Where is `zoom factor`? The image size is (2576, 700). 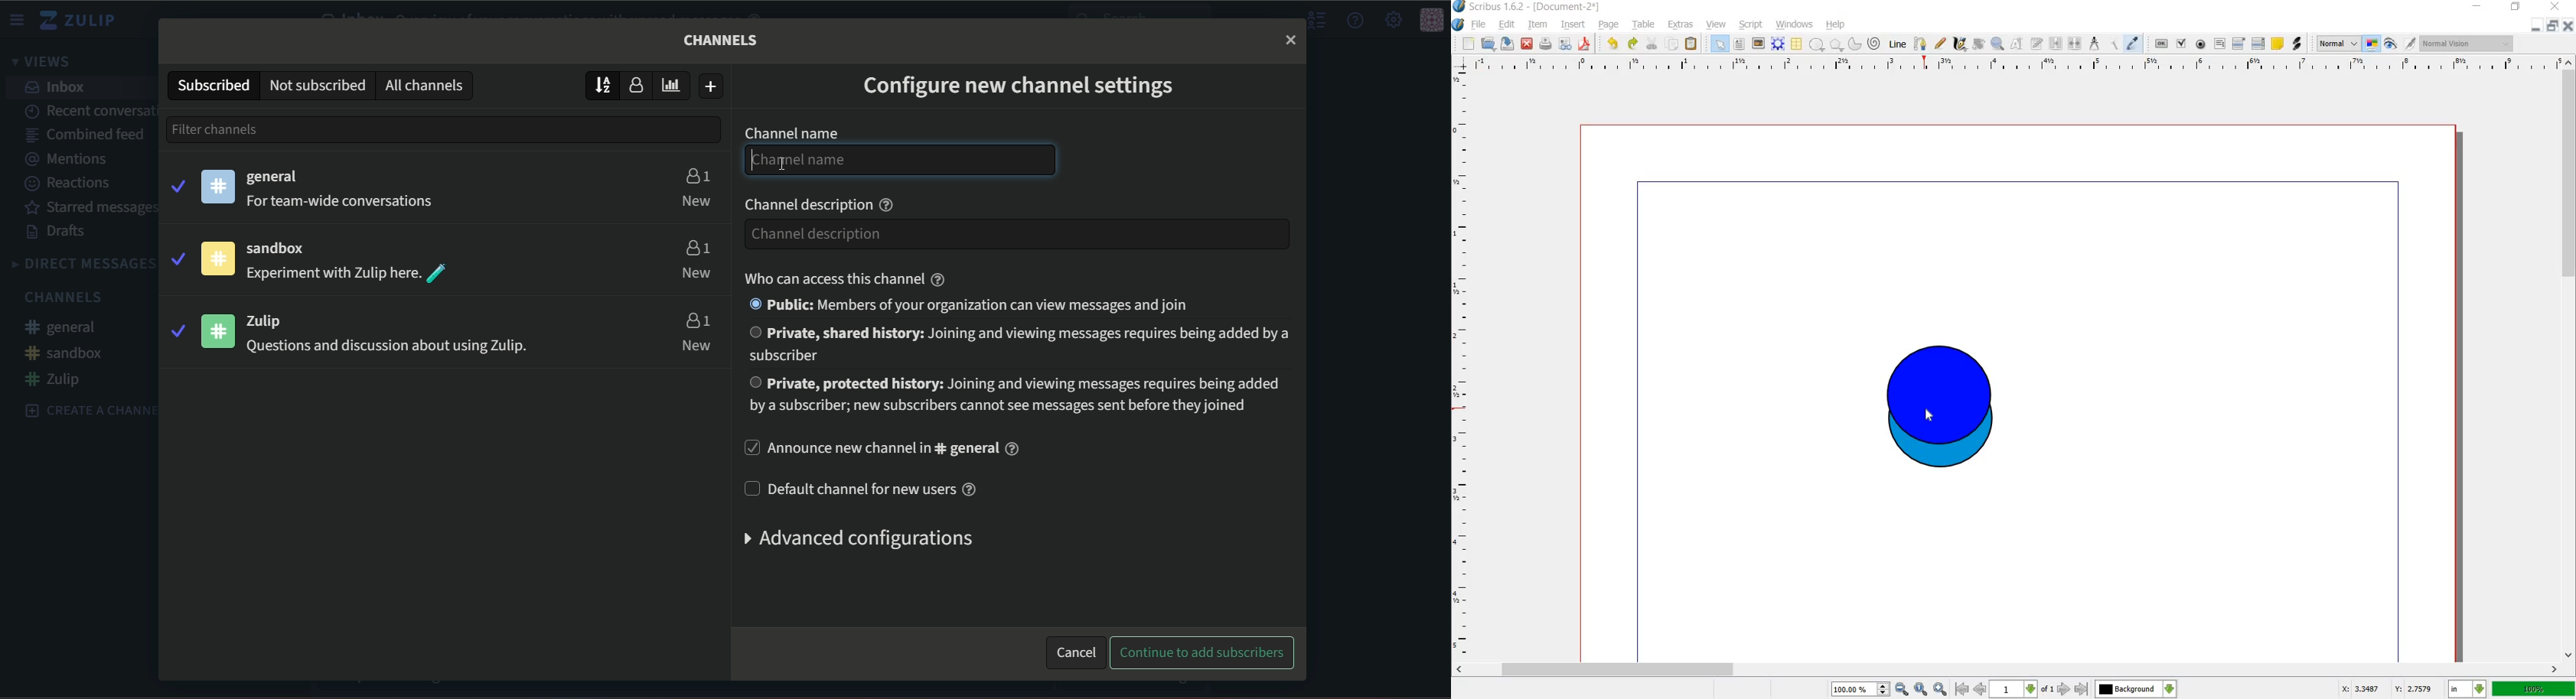 zoom factor is located at coordinates (2535, 690).